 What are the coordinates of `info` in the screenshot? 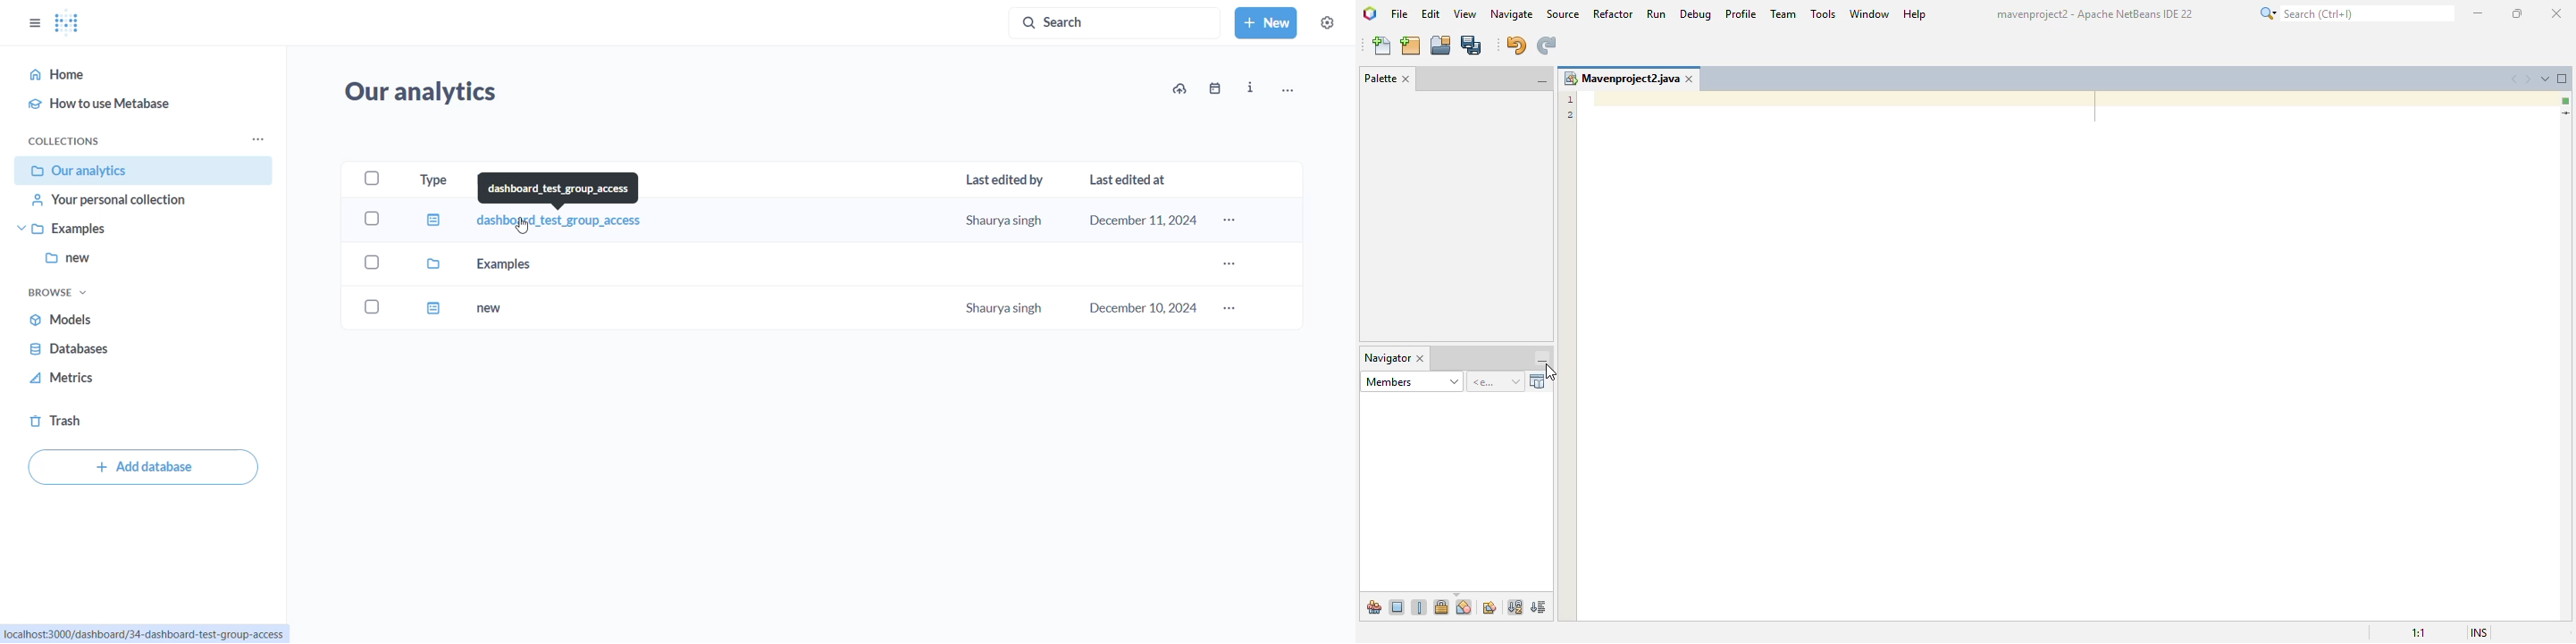 It's located at (1254, 90).